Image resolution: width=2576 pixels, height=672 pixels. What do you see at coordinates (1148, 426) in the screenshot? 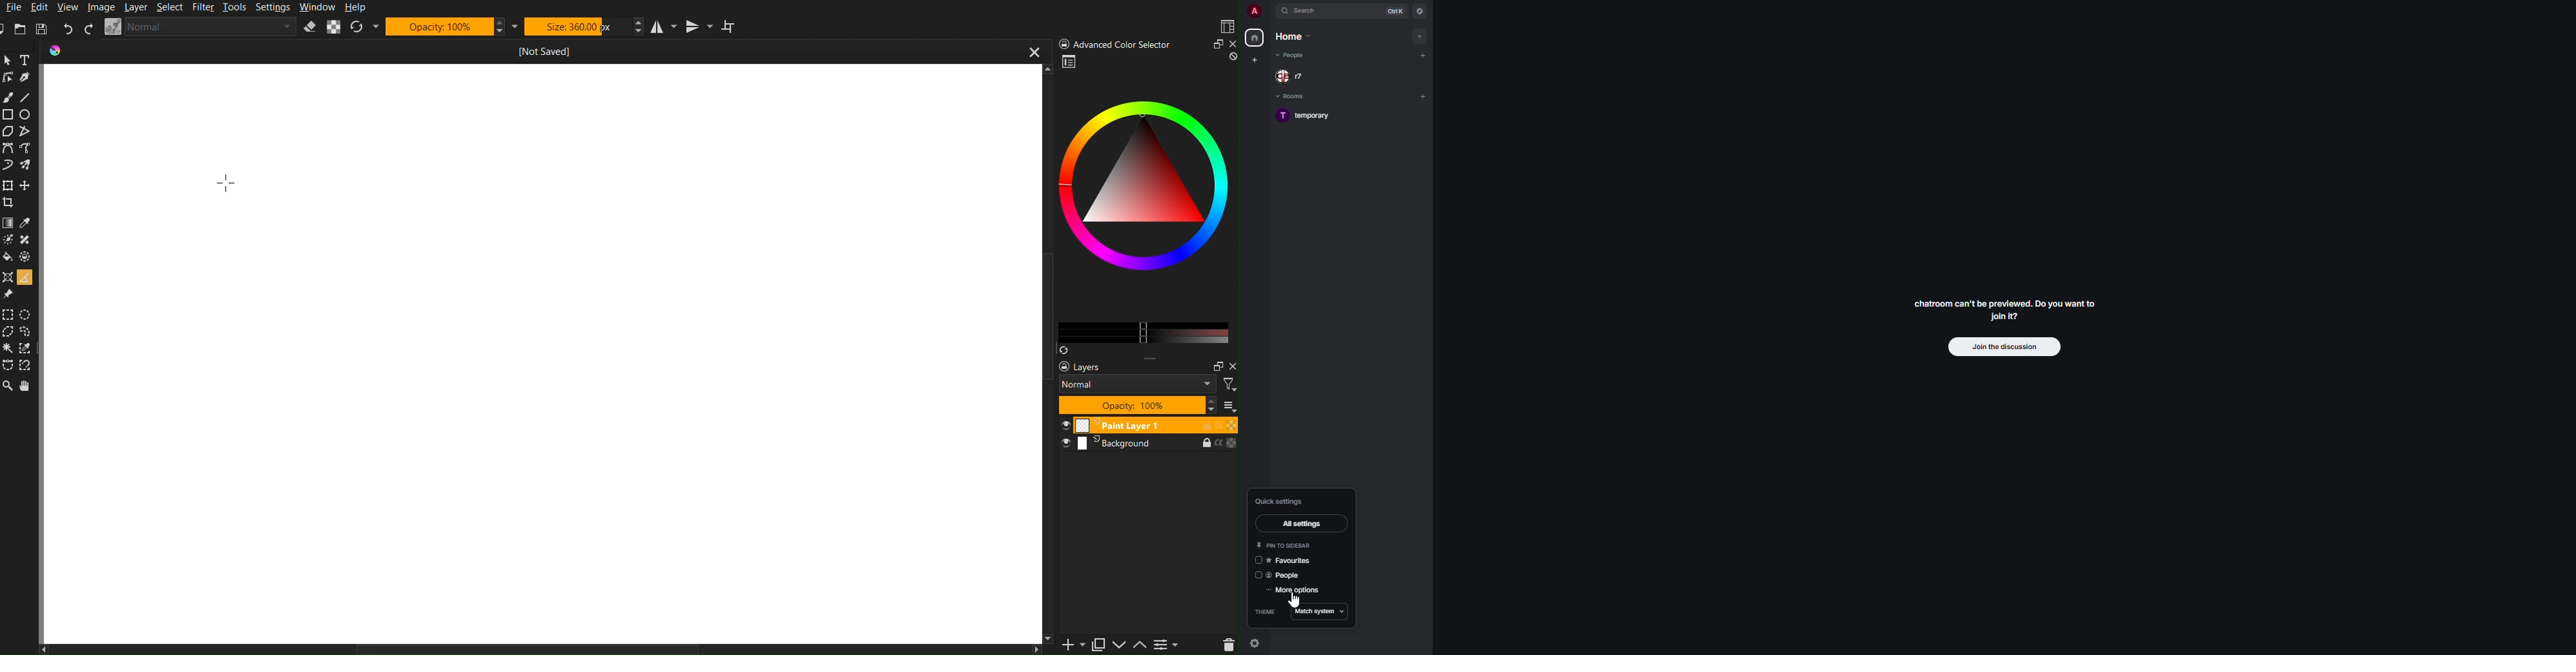
I see `Paint Layer` at bounding box center [1148, 426].